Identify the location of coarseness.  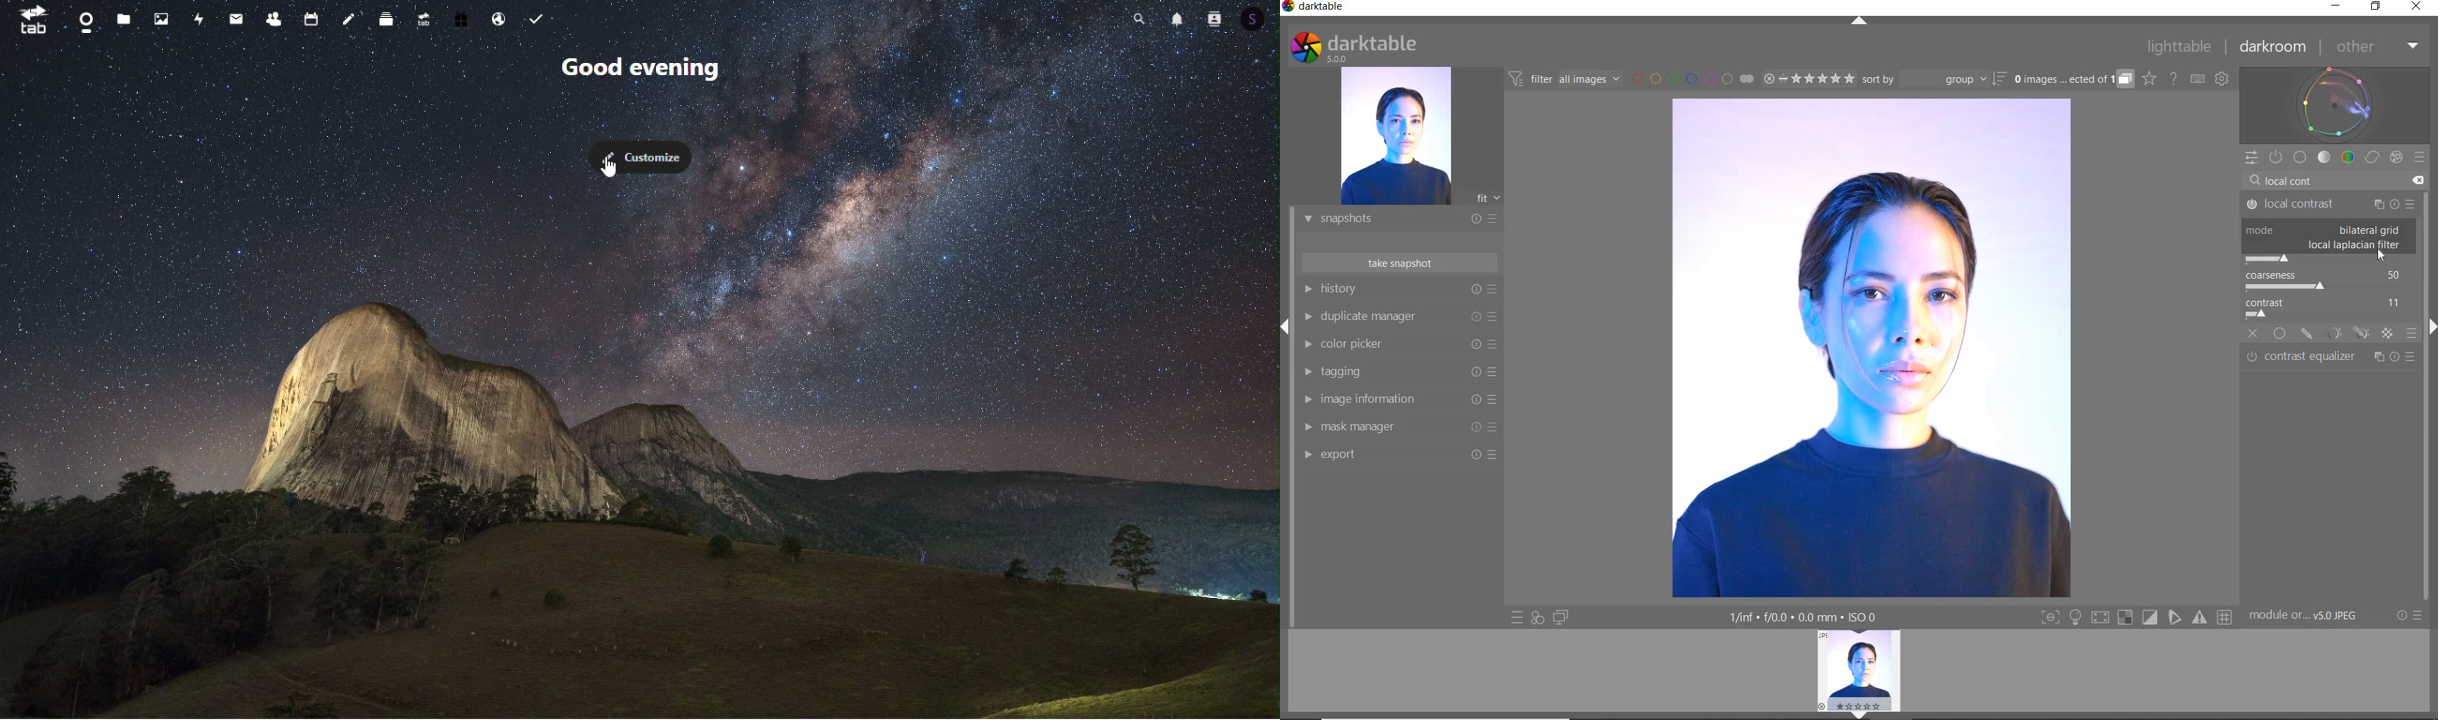
(2328, 281).